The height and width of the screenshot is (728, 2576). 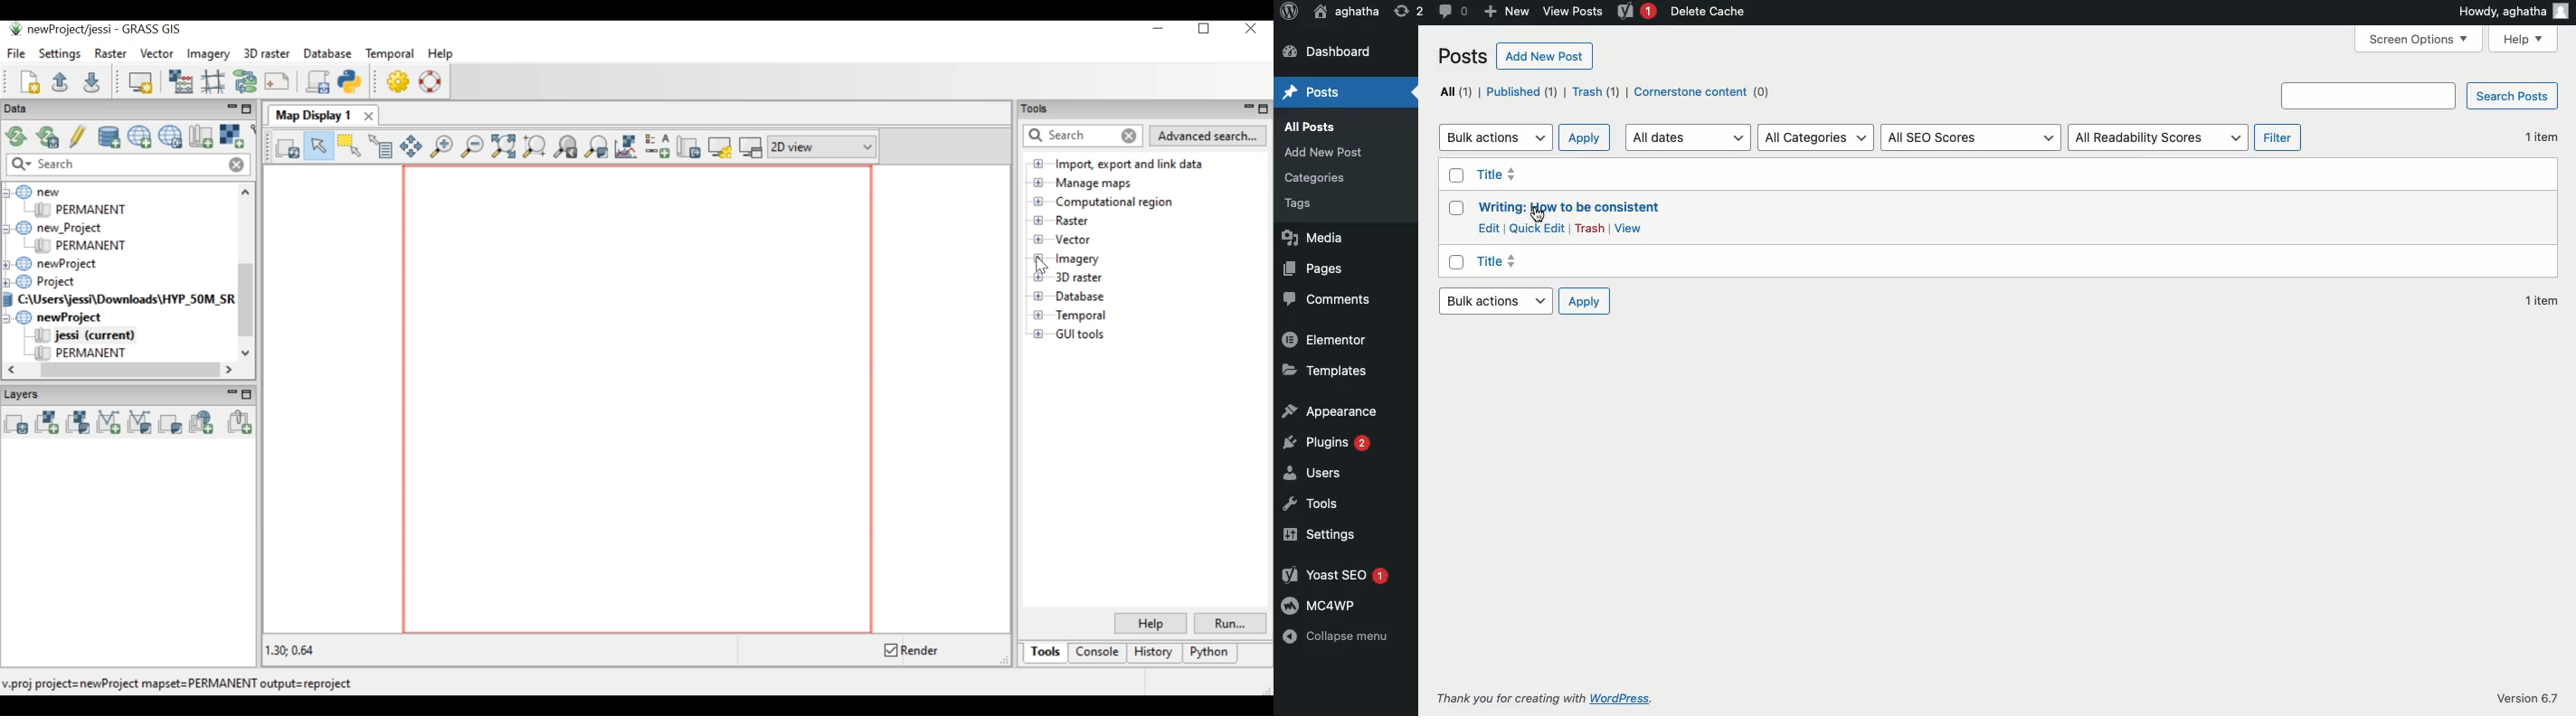 I want to click on cursor, so click(x=1538, y=216).